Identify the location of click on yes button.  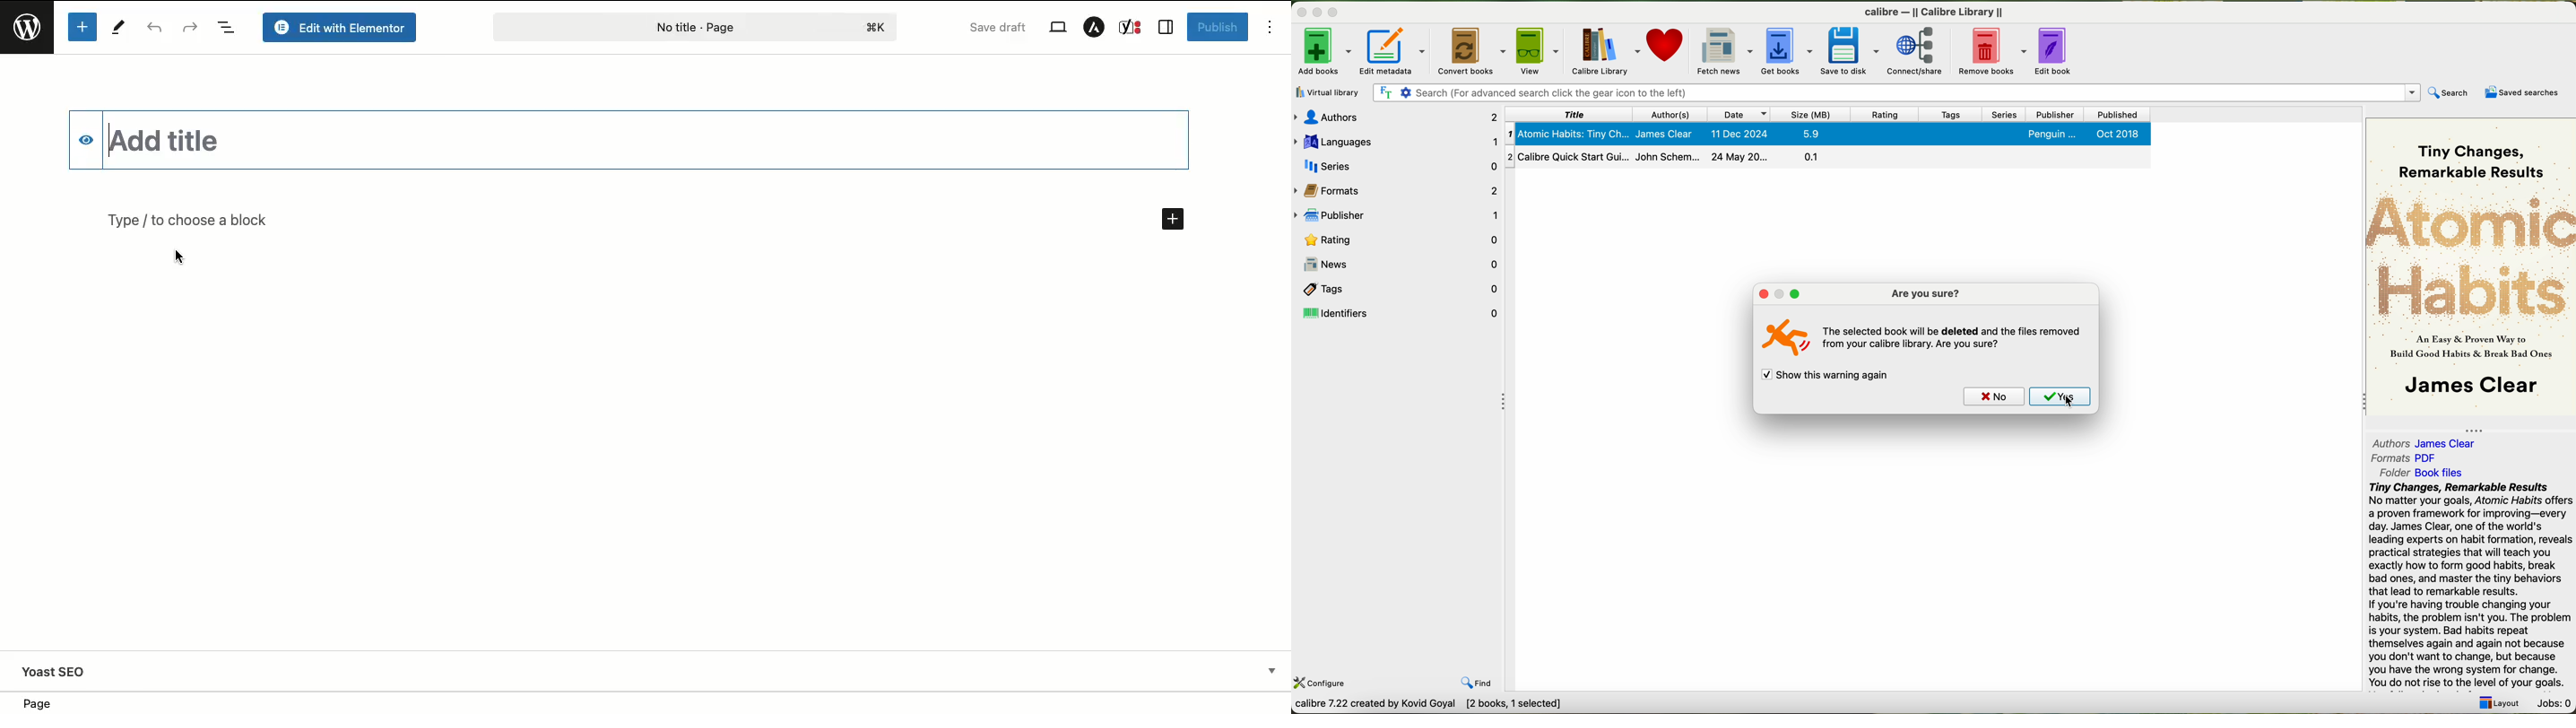
(2059, 397).